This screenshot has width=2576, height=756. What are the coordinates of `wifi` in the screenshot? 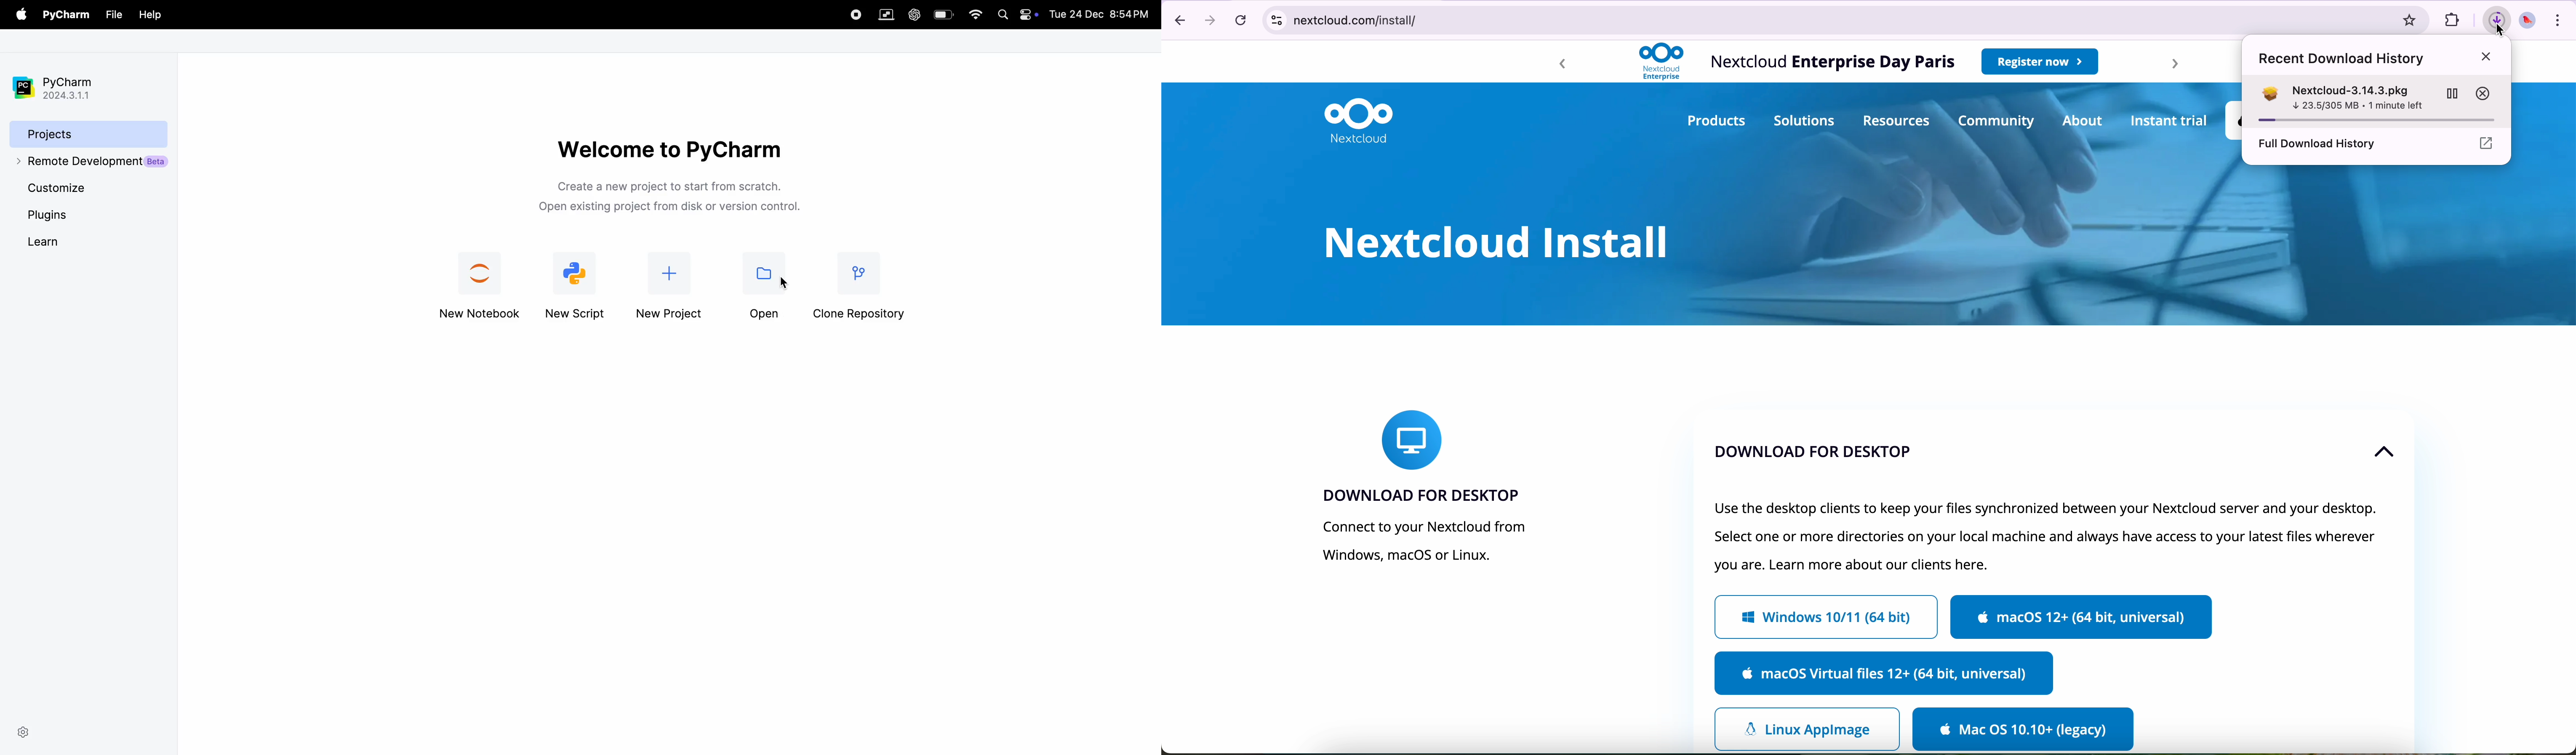 It's located at (973, 15).